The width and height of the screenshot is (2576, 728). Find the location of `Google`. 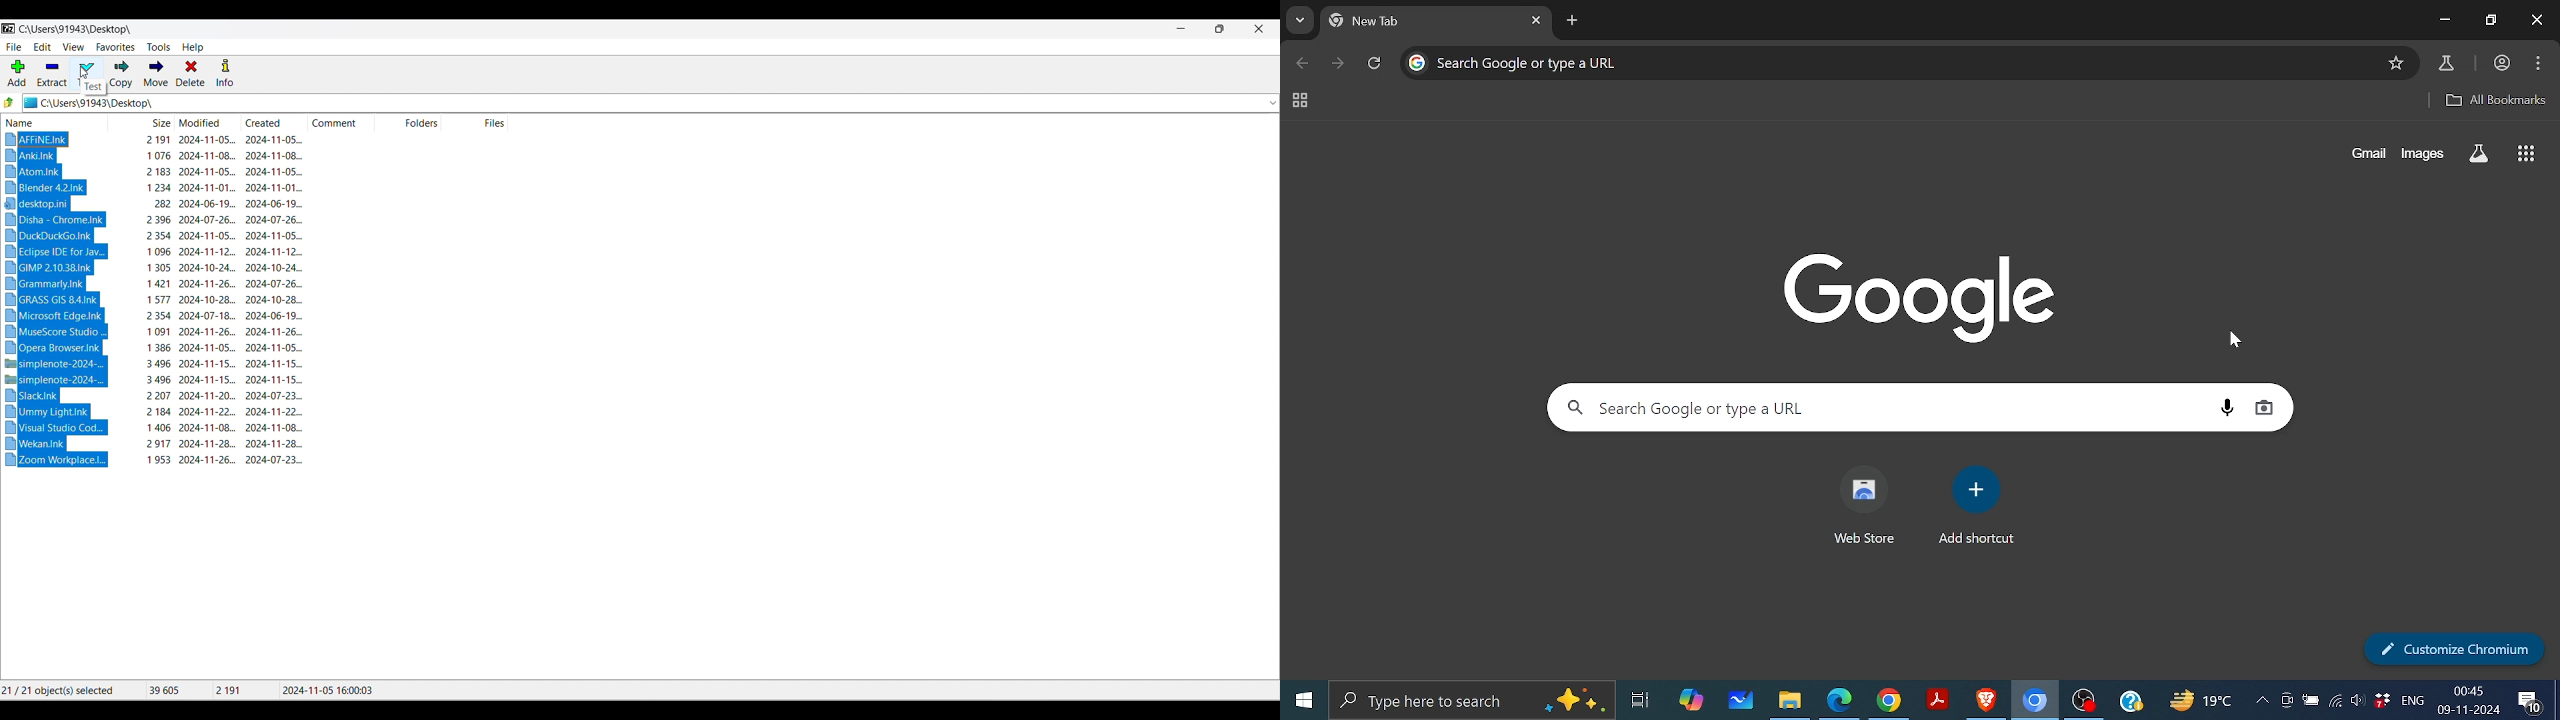

Google is located at coordinates (1926, 299).